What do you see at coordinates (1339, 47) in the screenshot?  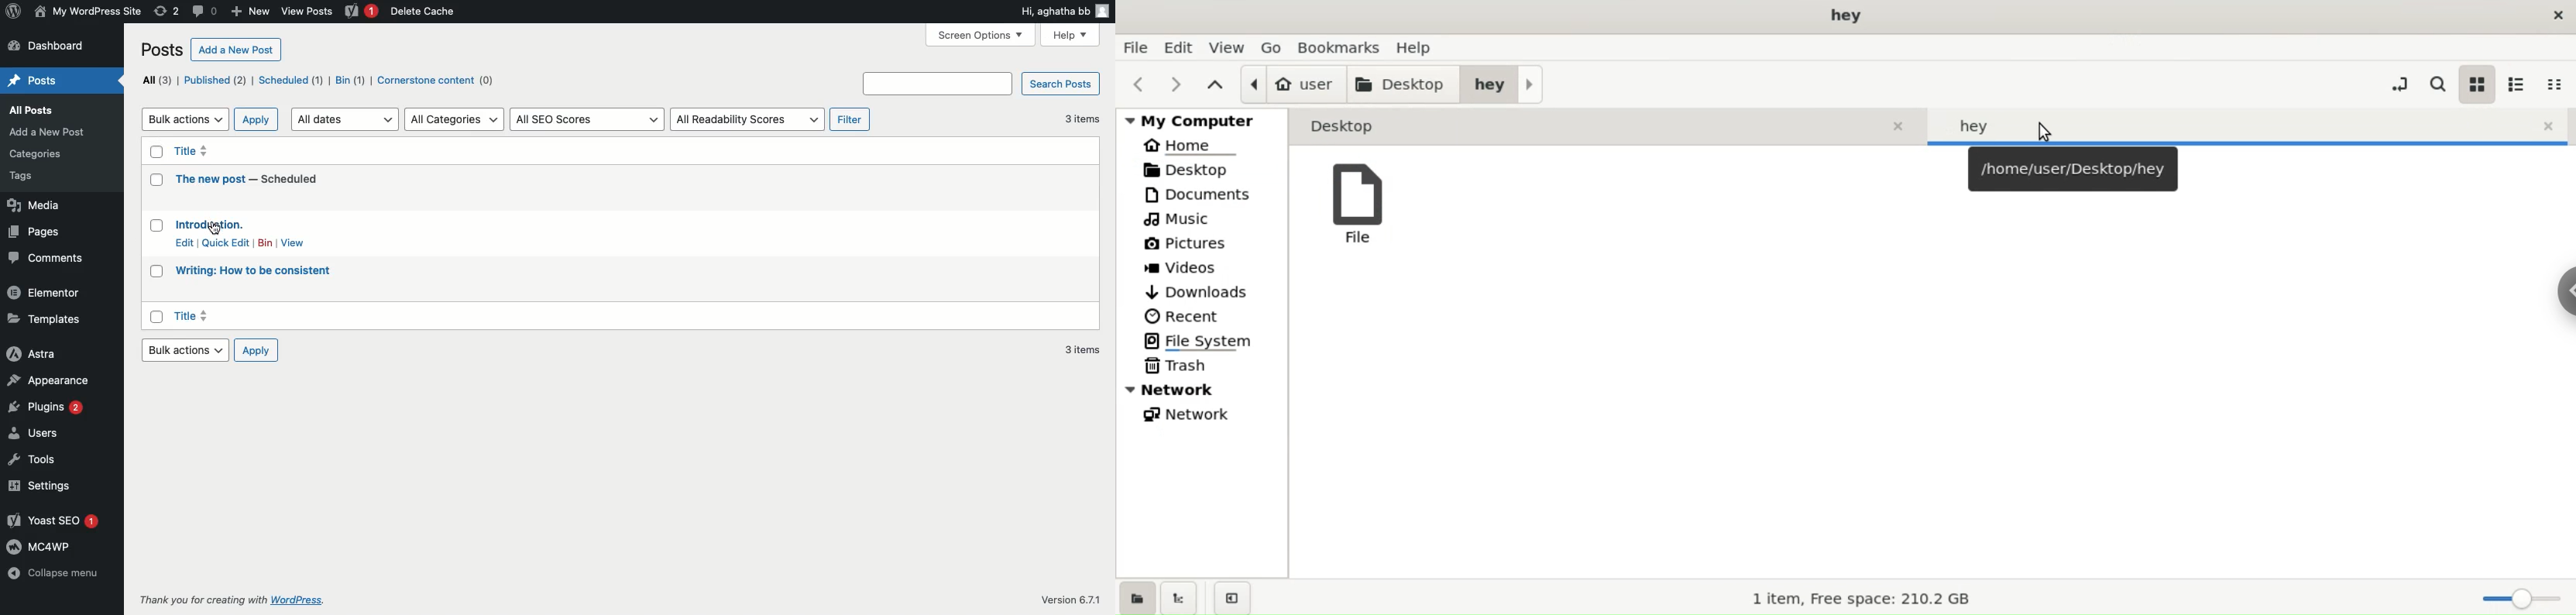 I see `bookmarks` at bounding box center [1339, 47].